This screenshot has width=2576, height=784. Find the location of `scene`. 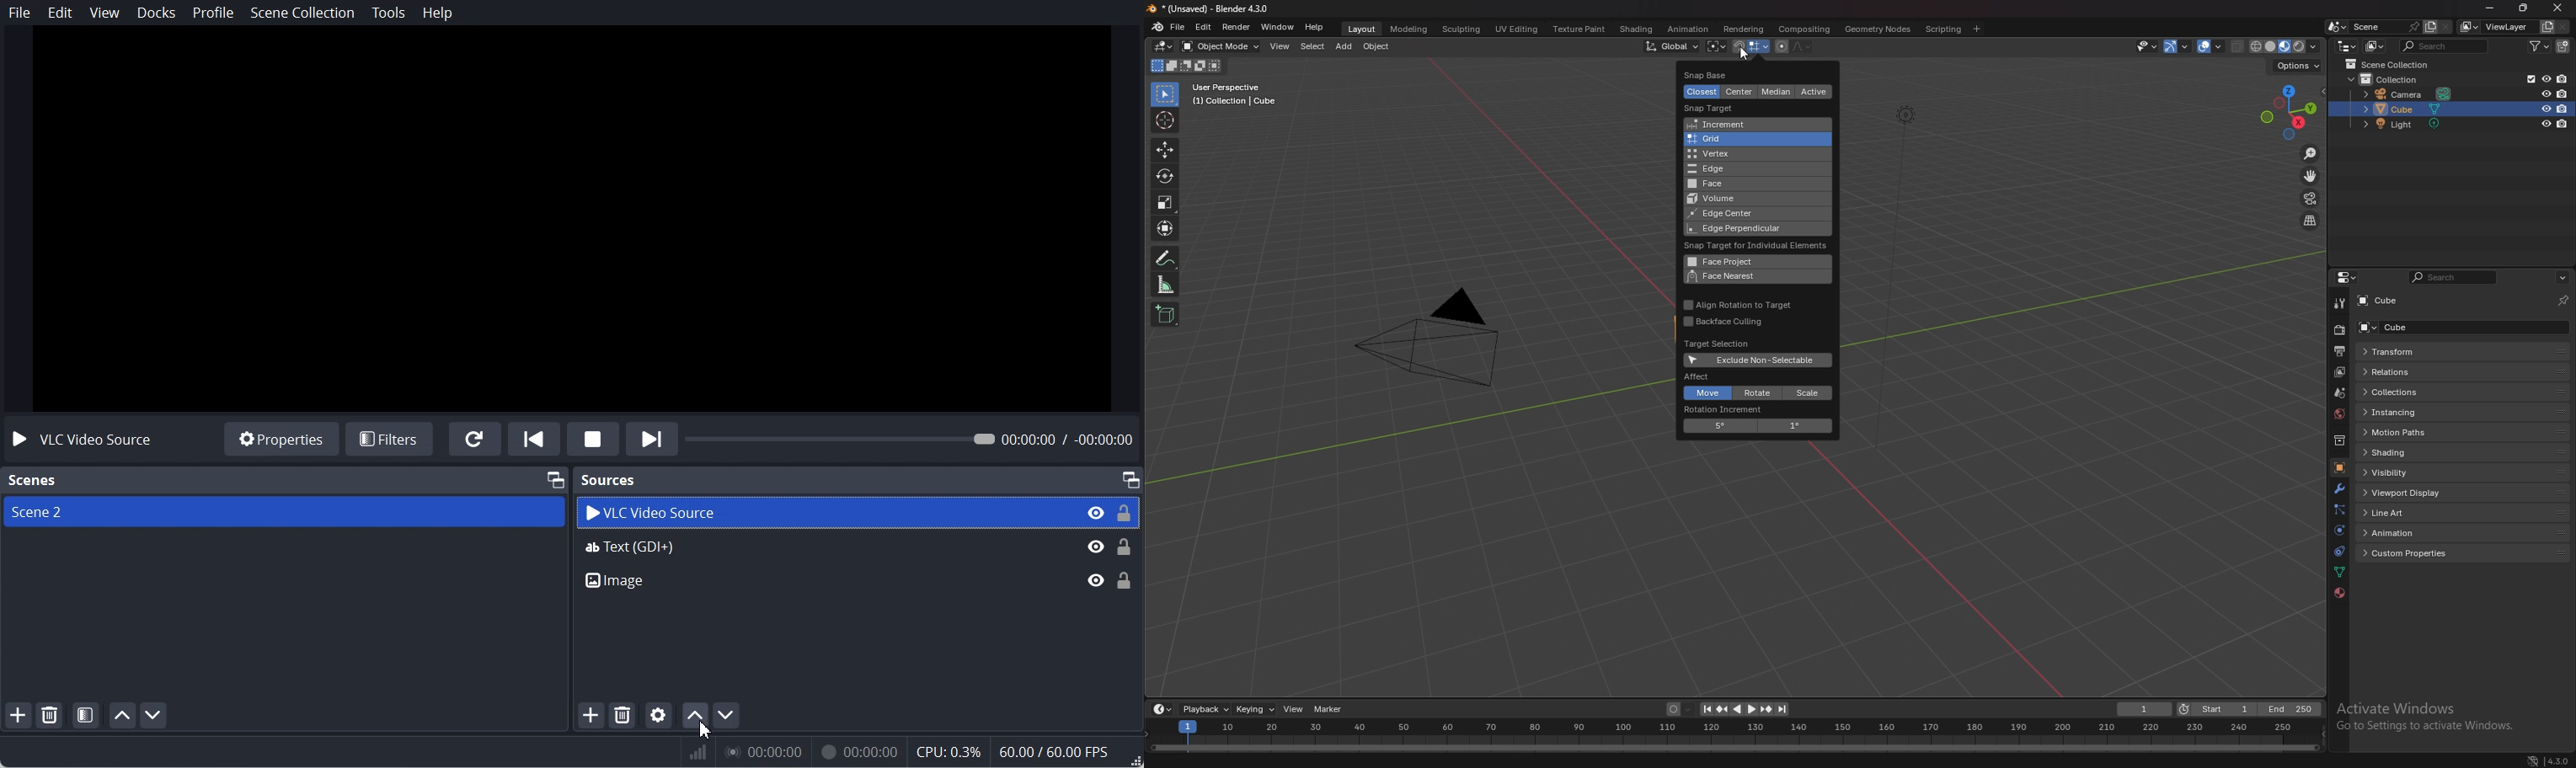

scene is located at coordinates (2385, 27).